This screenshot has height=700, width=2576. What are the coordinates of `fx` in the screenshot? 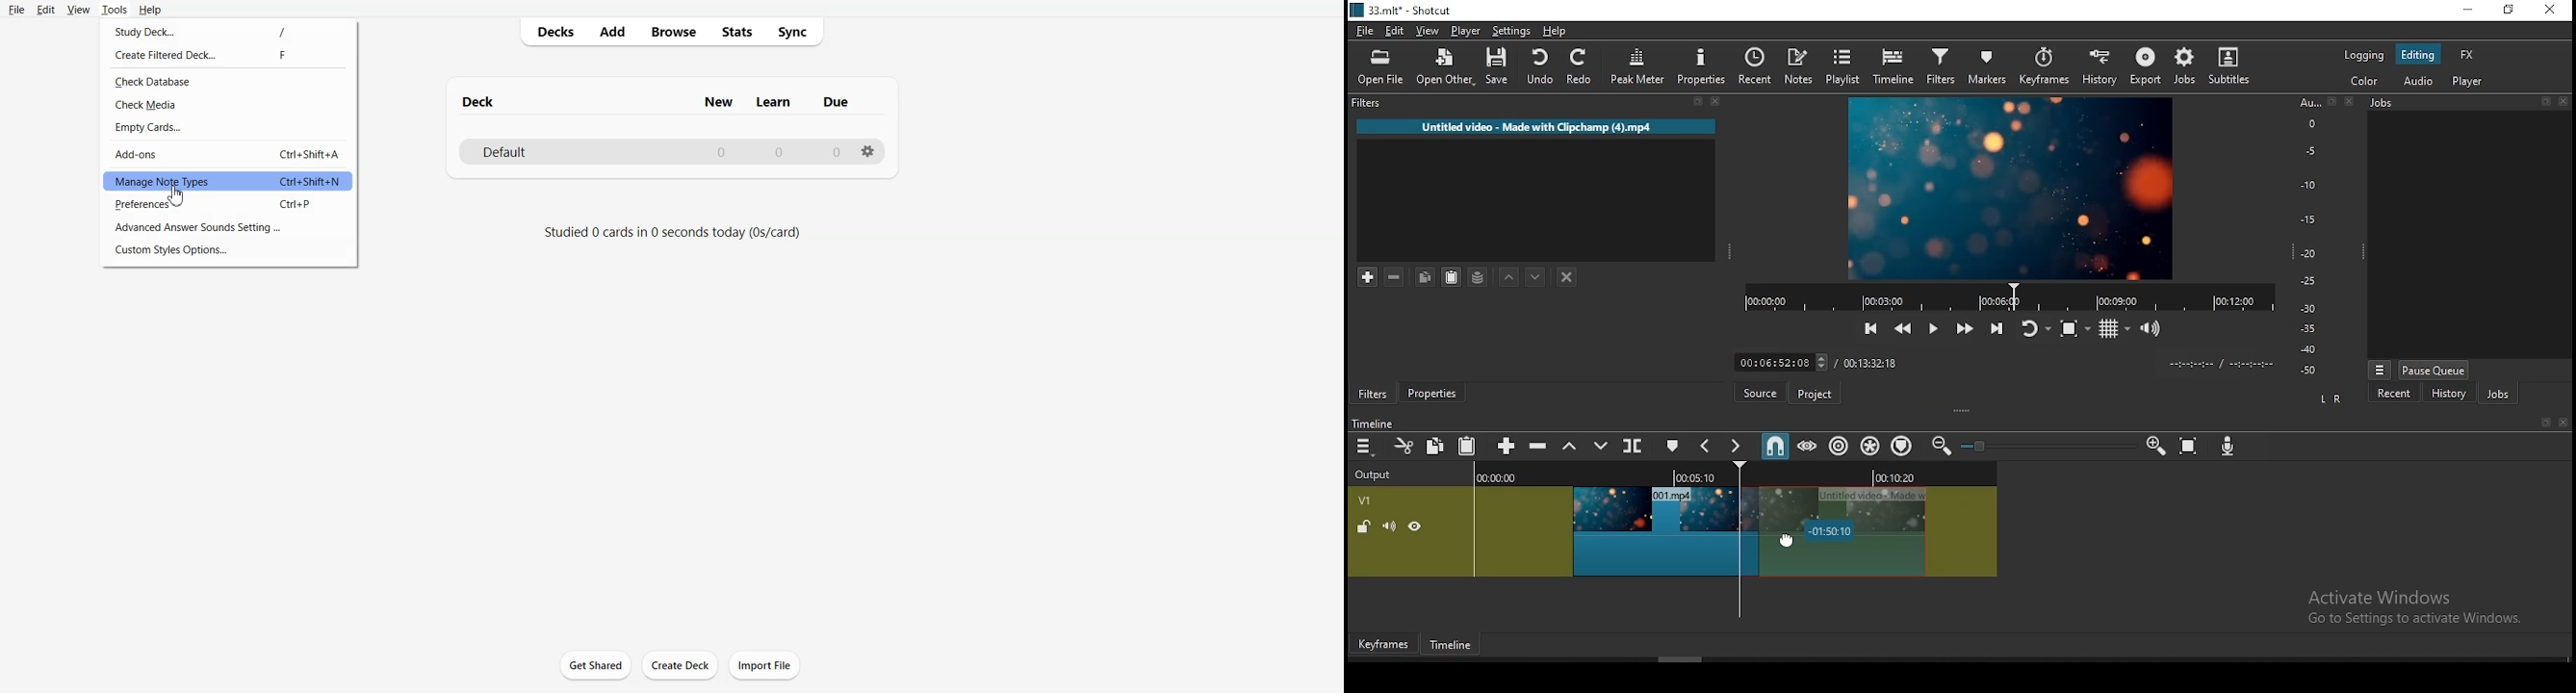 It's located at (2466, 54).